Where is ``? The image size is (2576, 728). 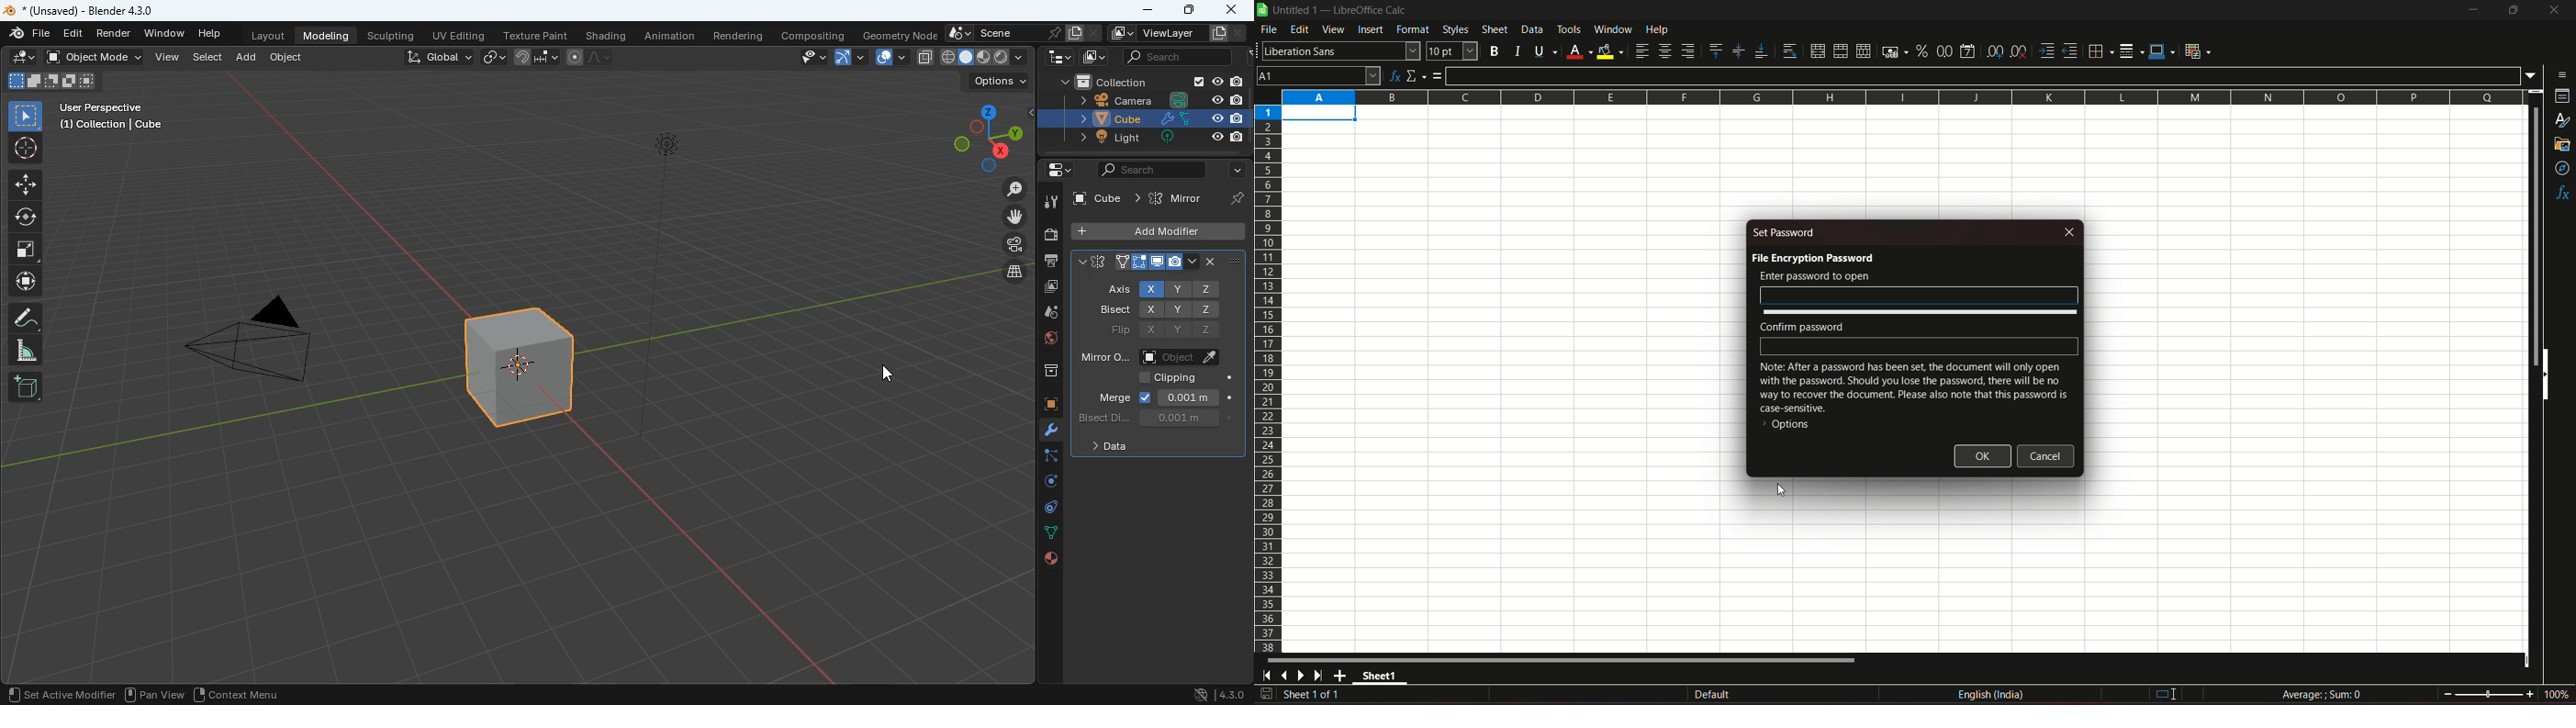
 is located at coordinates (1222, 33).